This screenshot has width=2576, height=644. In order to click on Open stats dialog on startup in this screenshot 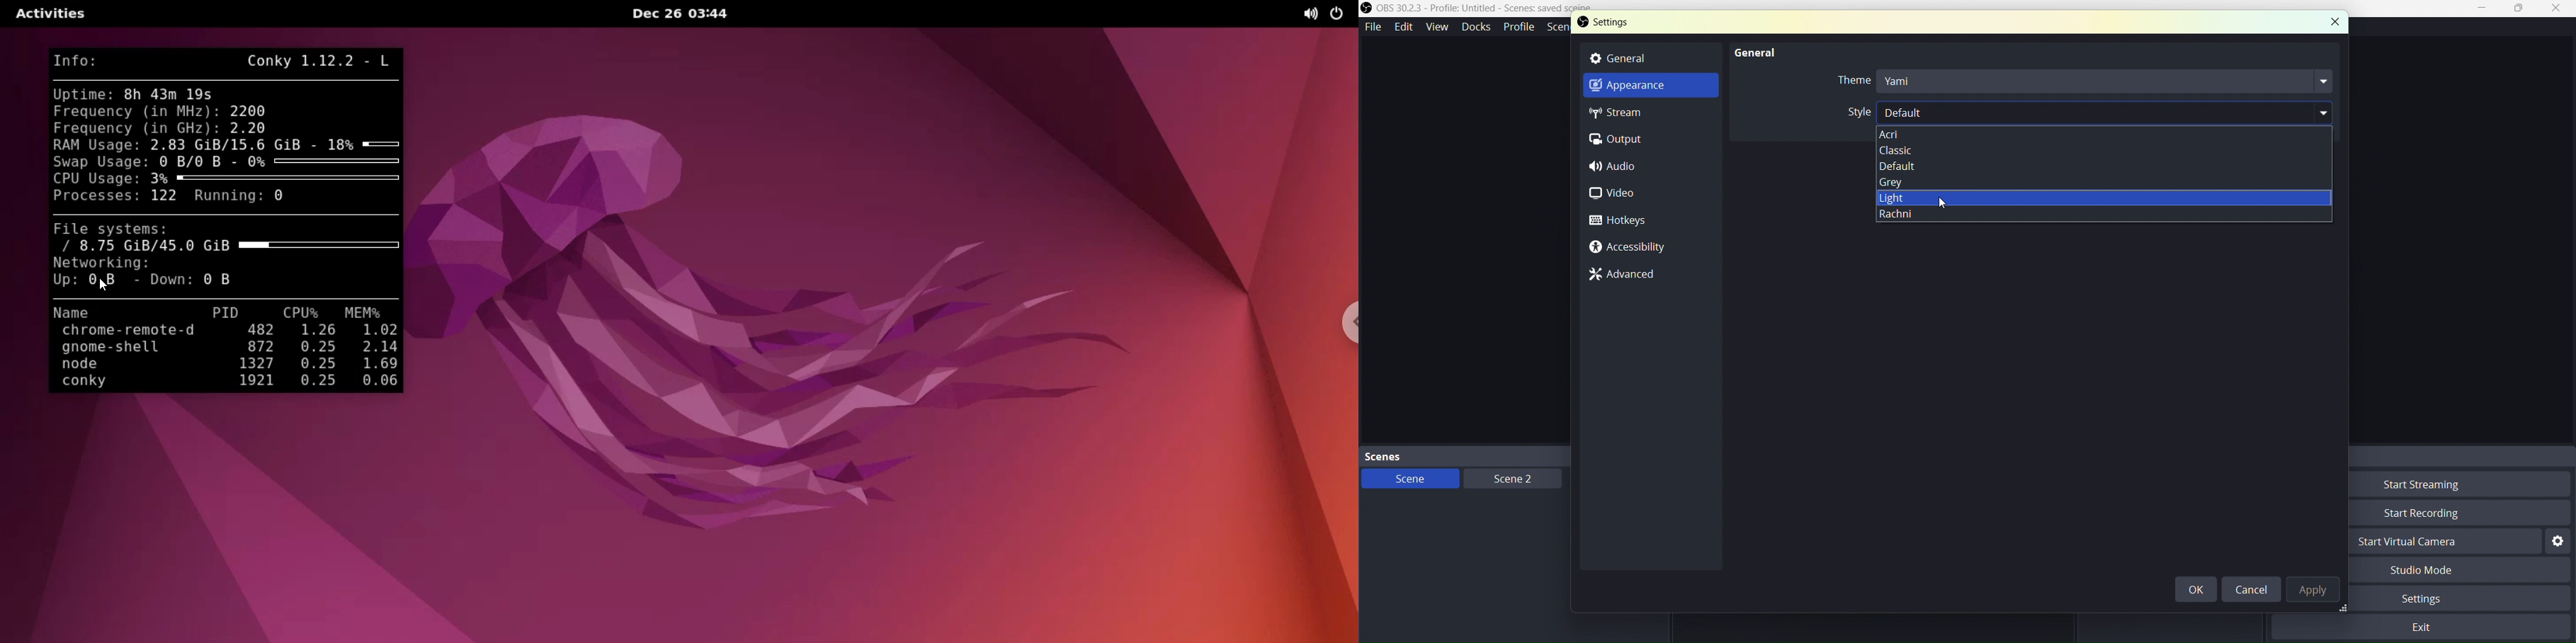, I will do `click(2078, 111)`.